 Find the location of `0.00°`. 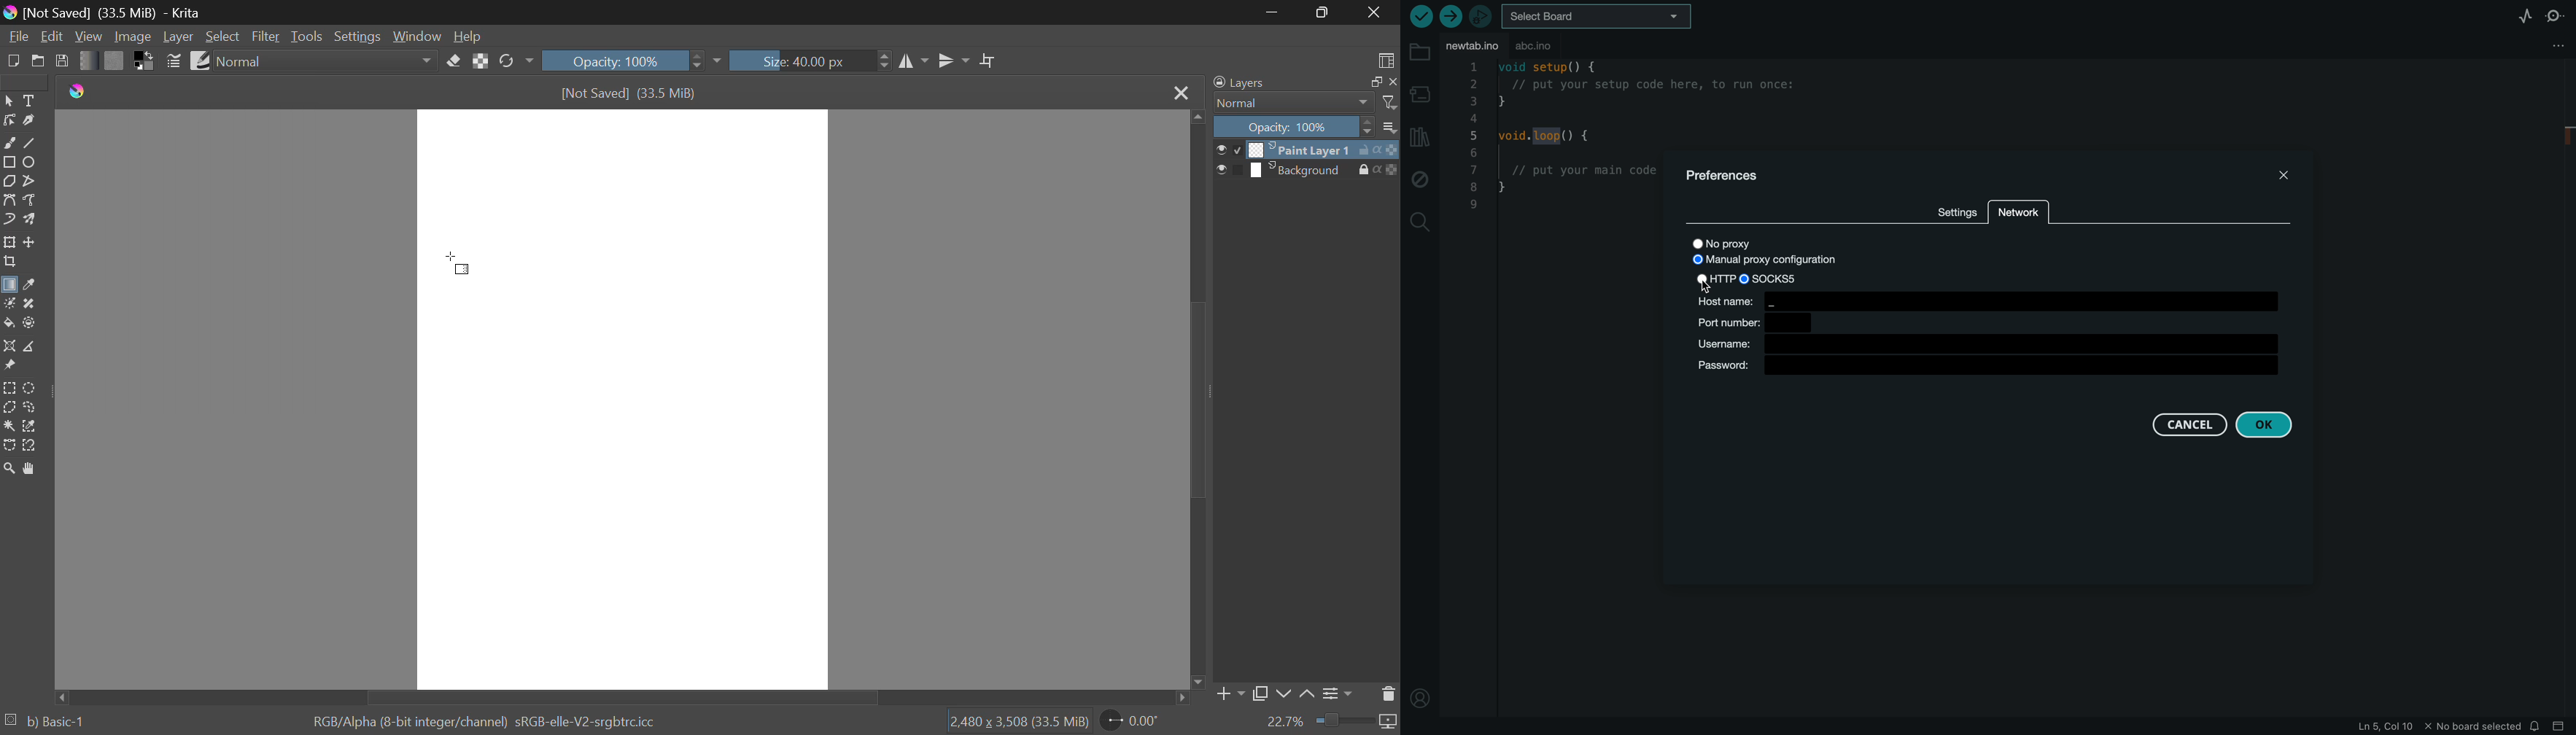

0.00° is located at coordinates (1138, 720).